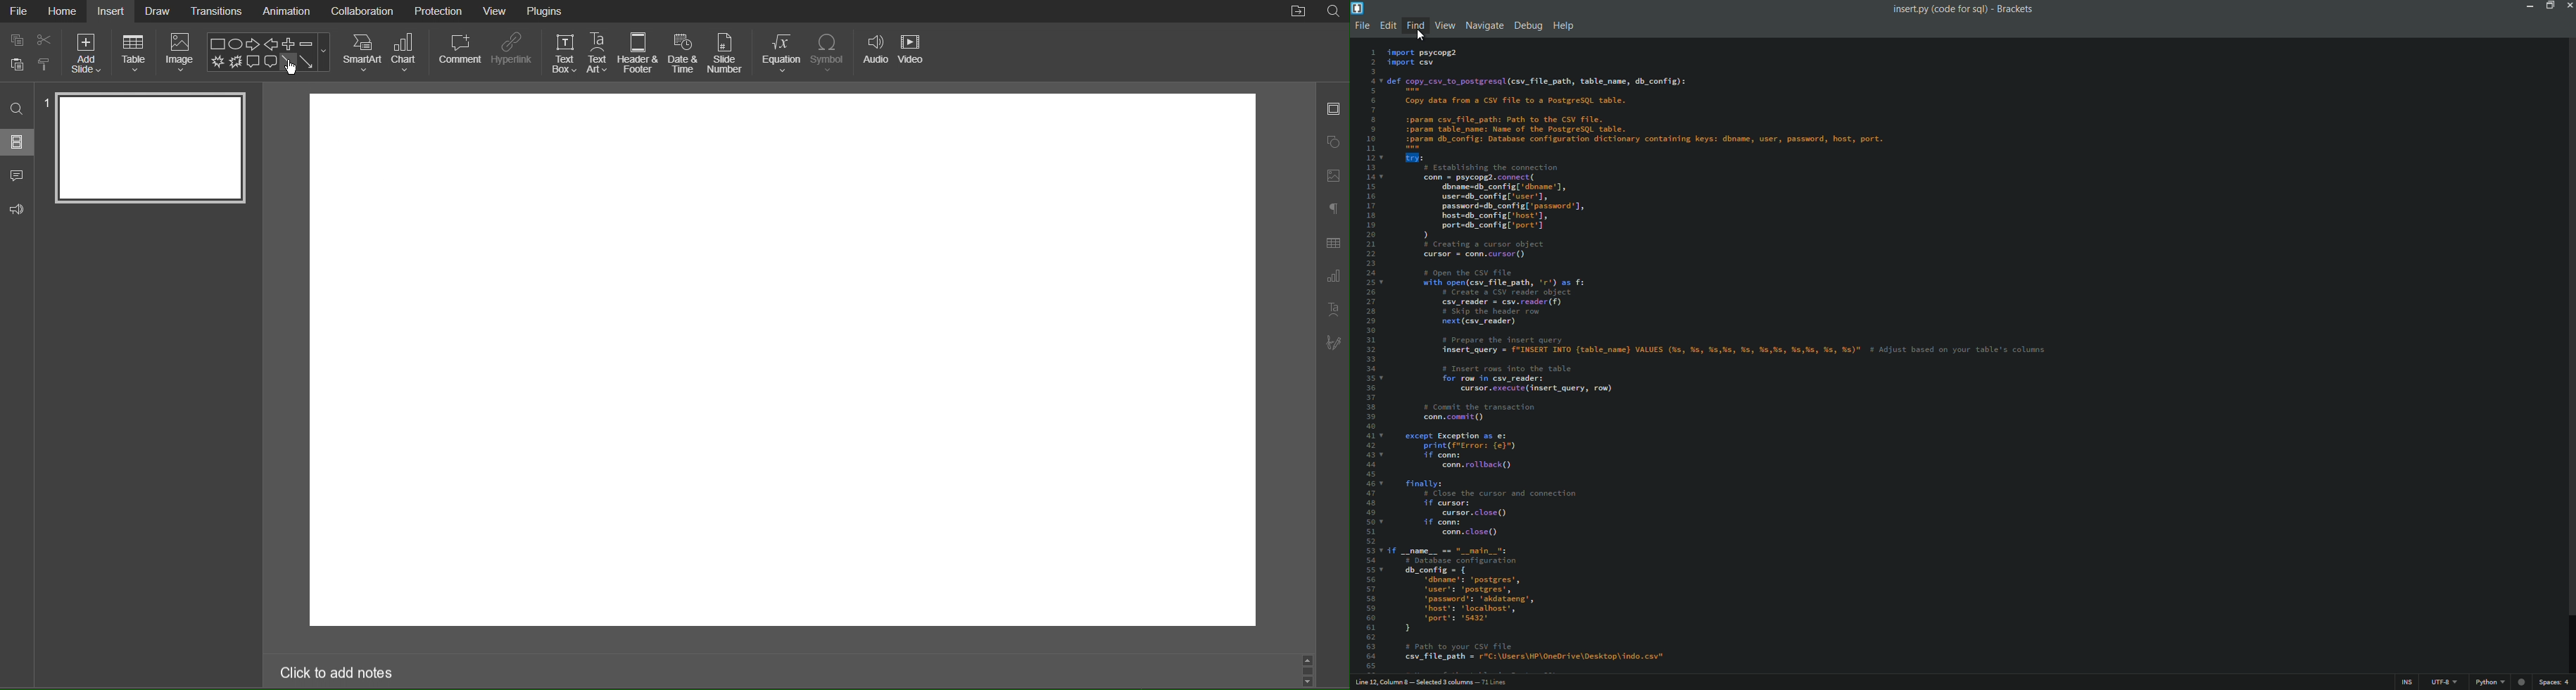 The width and height of the screenshot is (2576, 700). I want to click on Paste, so click(14, 63).